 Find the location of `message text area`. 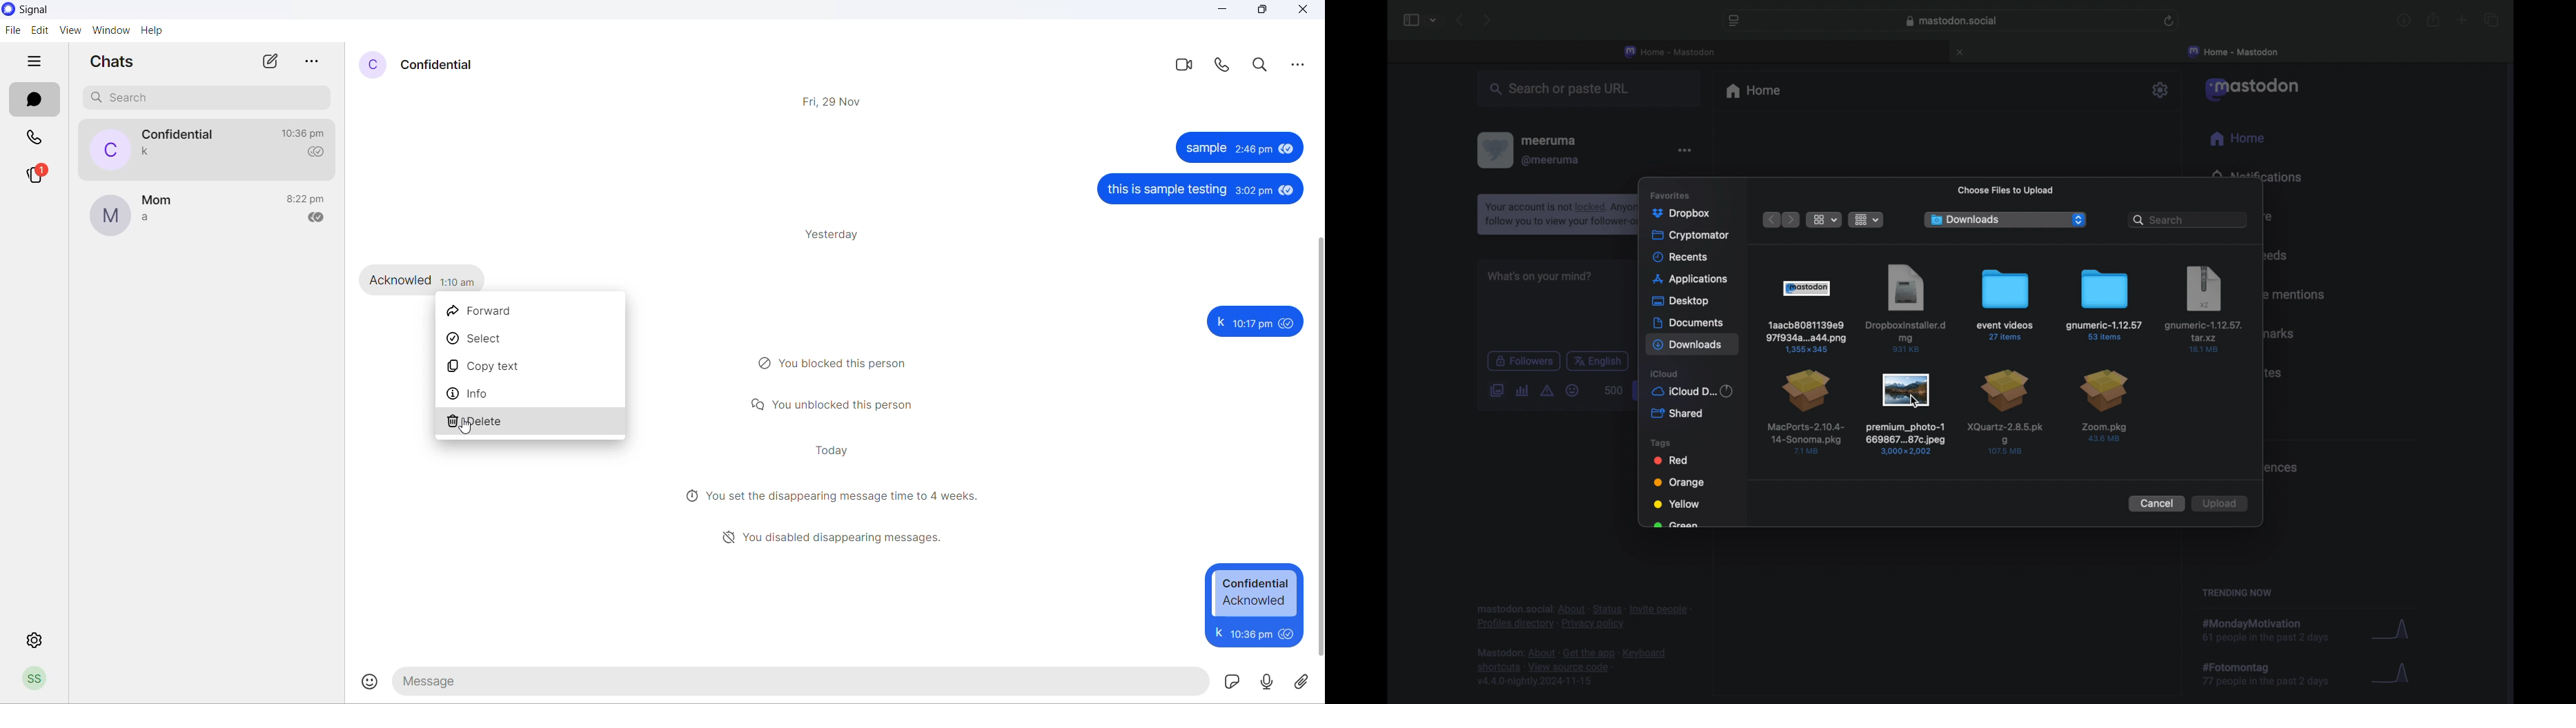

message text area is located at coordinates (801, 681).